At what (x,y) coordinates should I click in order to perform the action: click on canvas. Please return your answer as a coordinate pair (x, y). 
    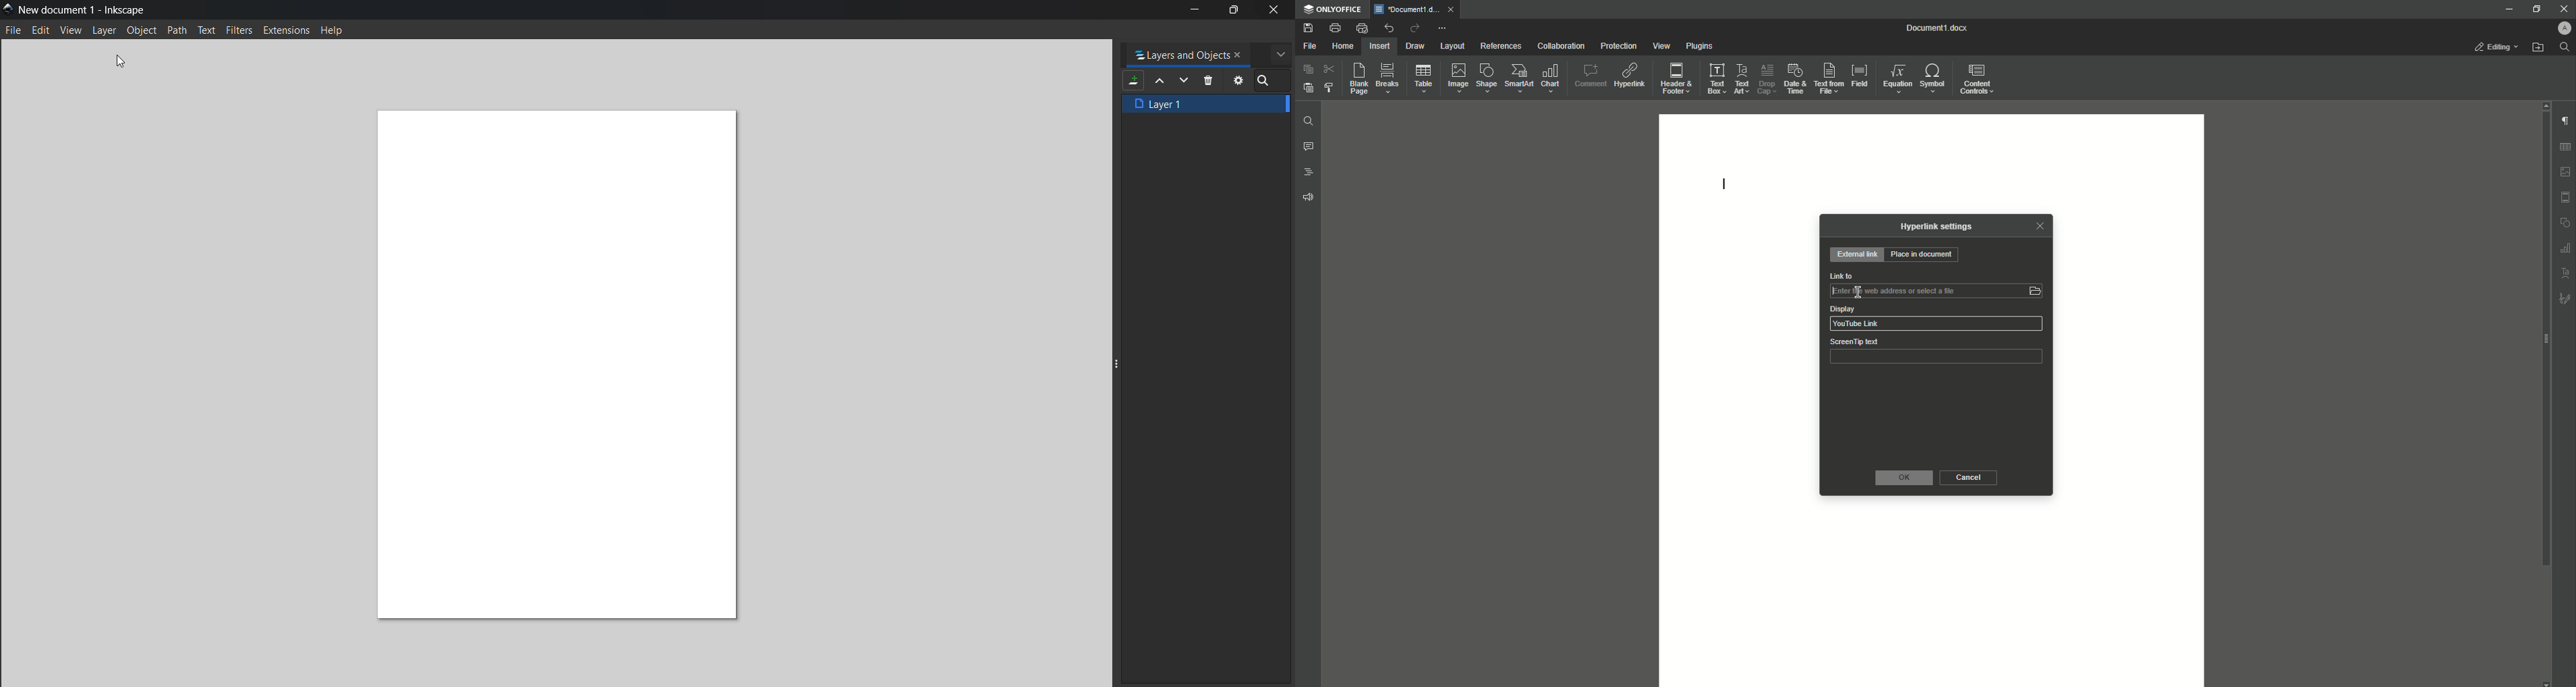
    Looking at the image, I should click on (560, 368).